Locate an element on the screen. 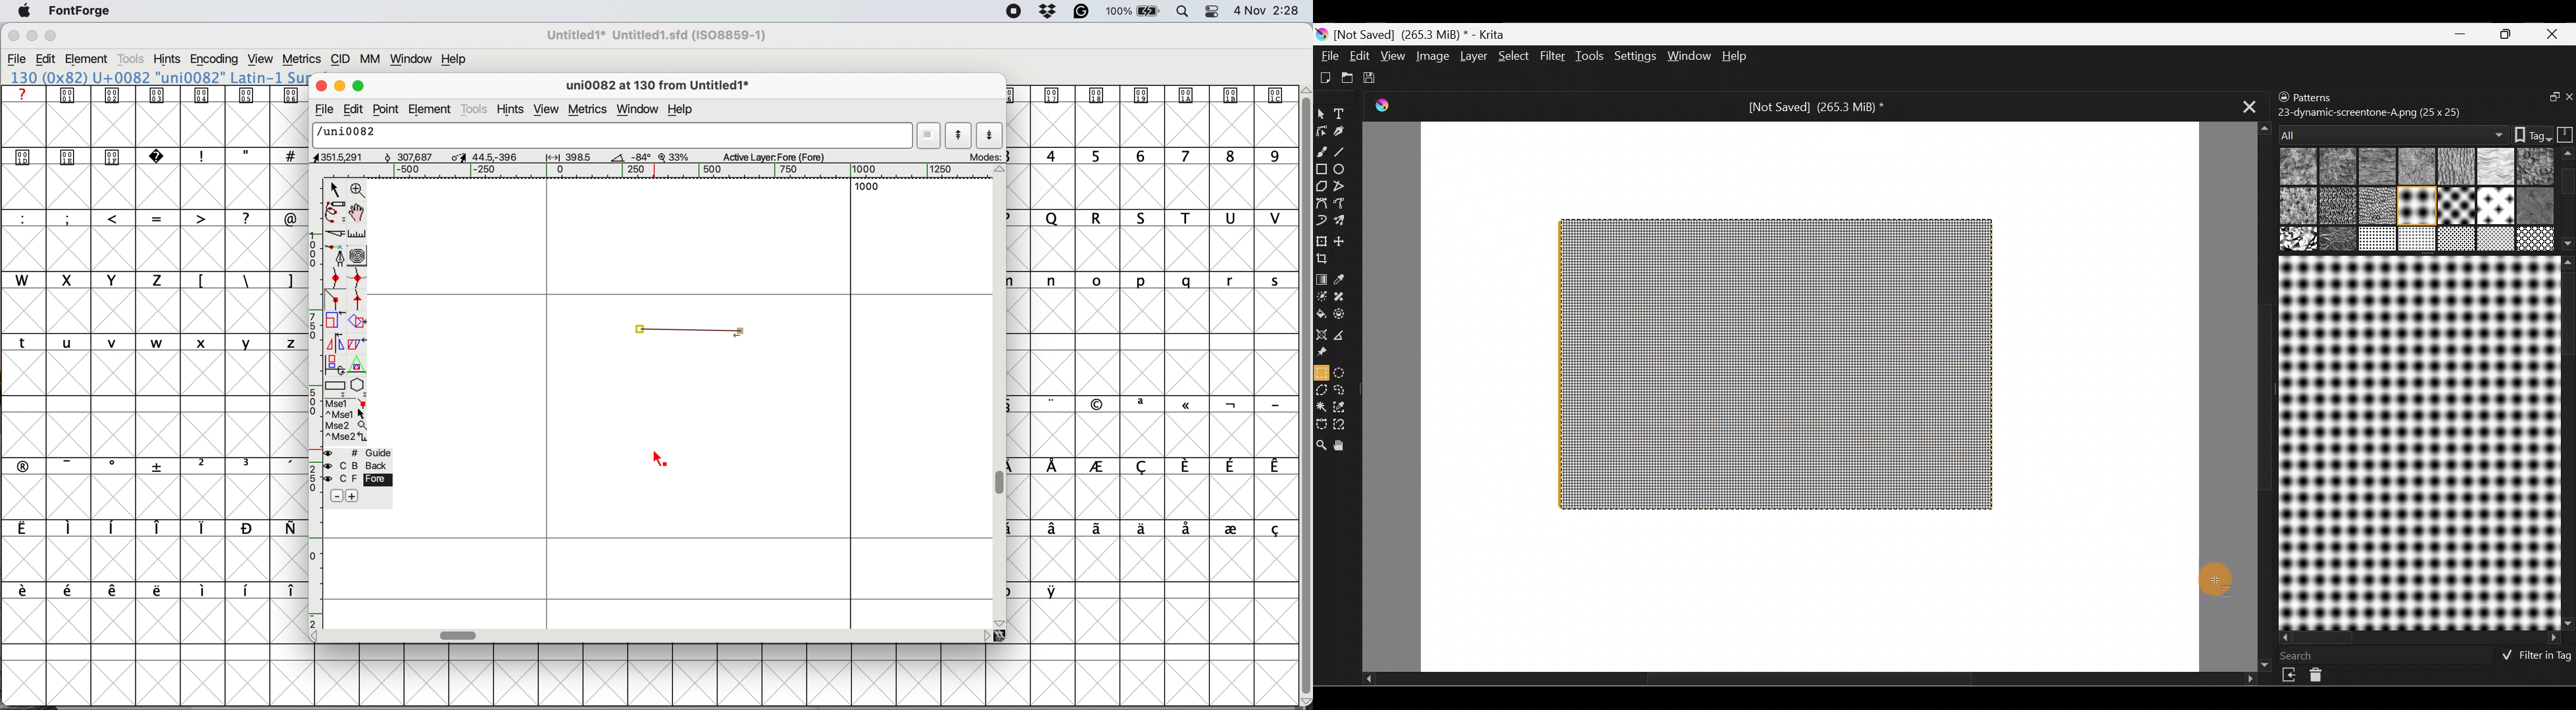  Zoom tool is located at coordinates (1322, 446).